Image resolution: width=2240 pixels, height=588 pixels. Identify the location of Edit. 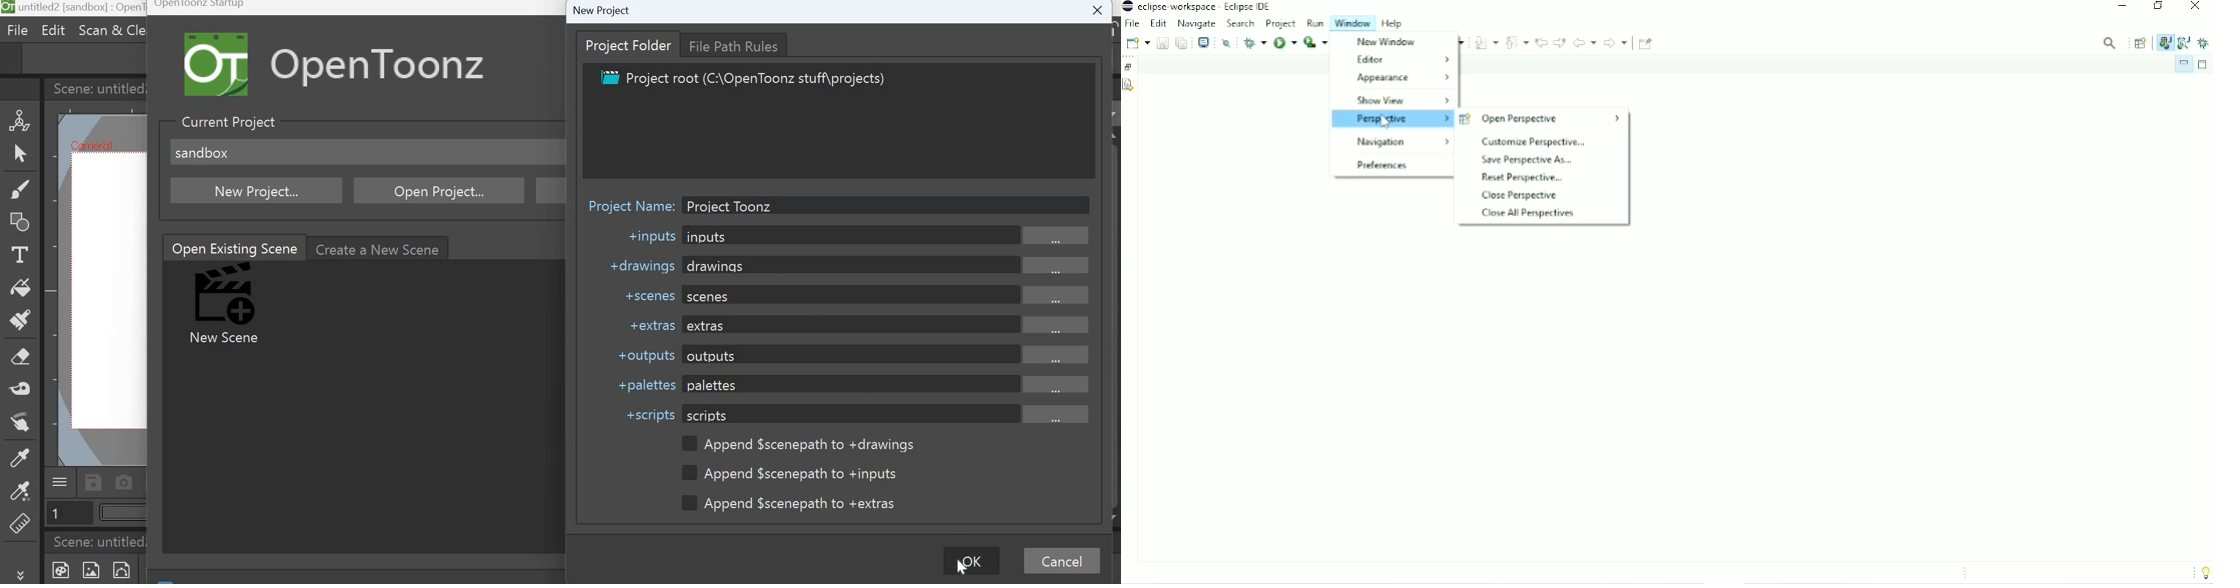
(51, 30).